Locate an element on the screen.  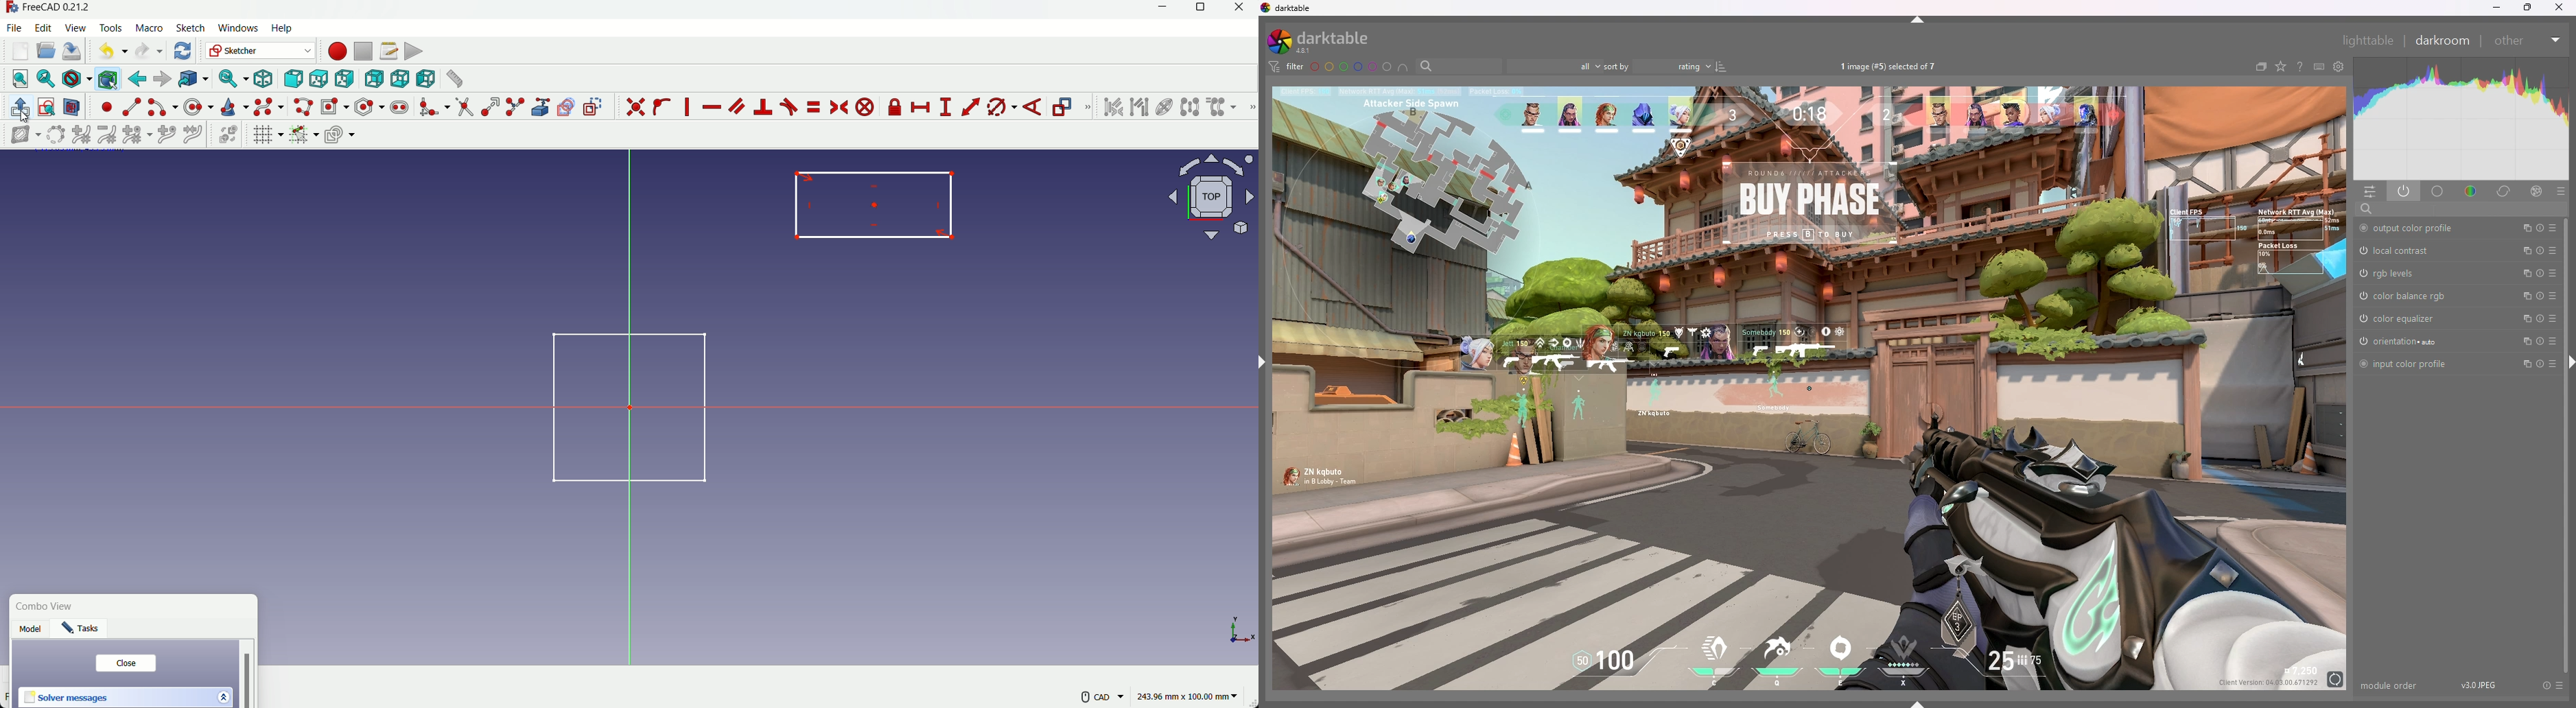
leave sketch is located at coordinates (20, 108).